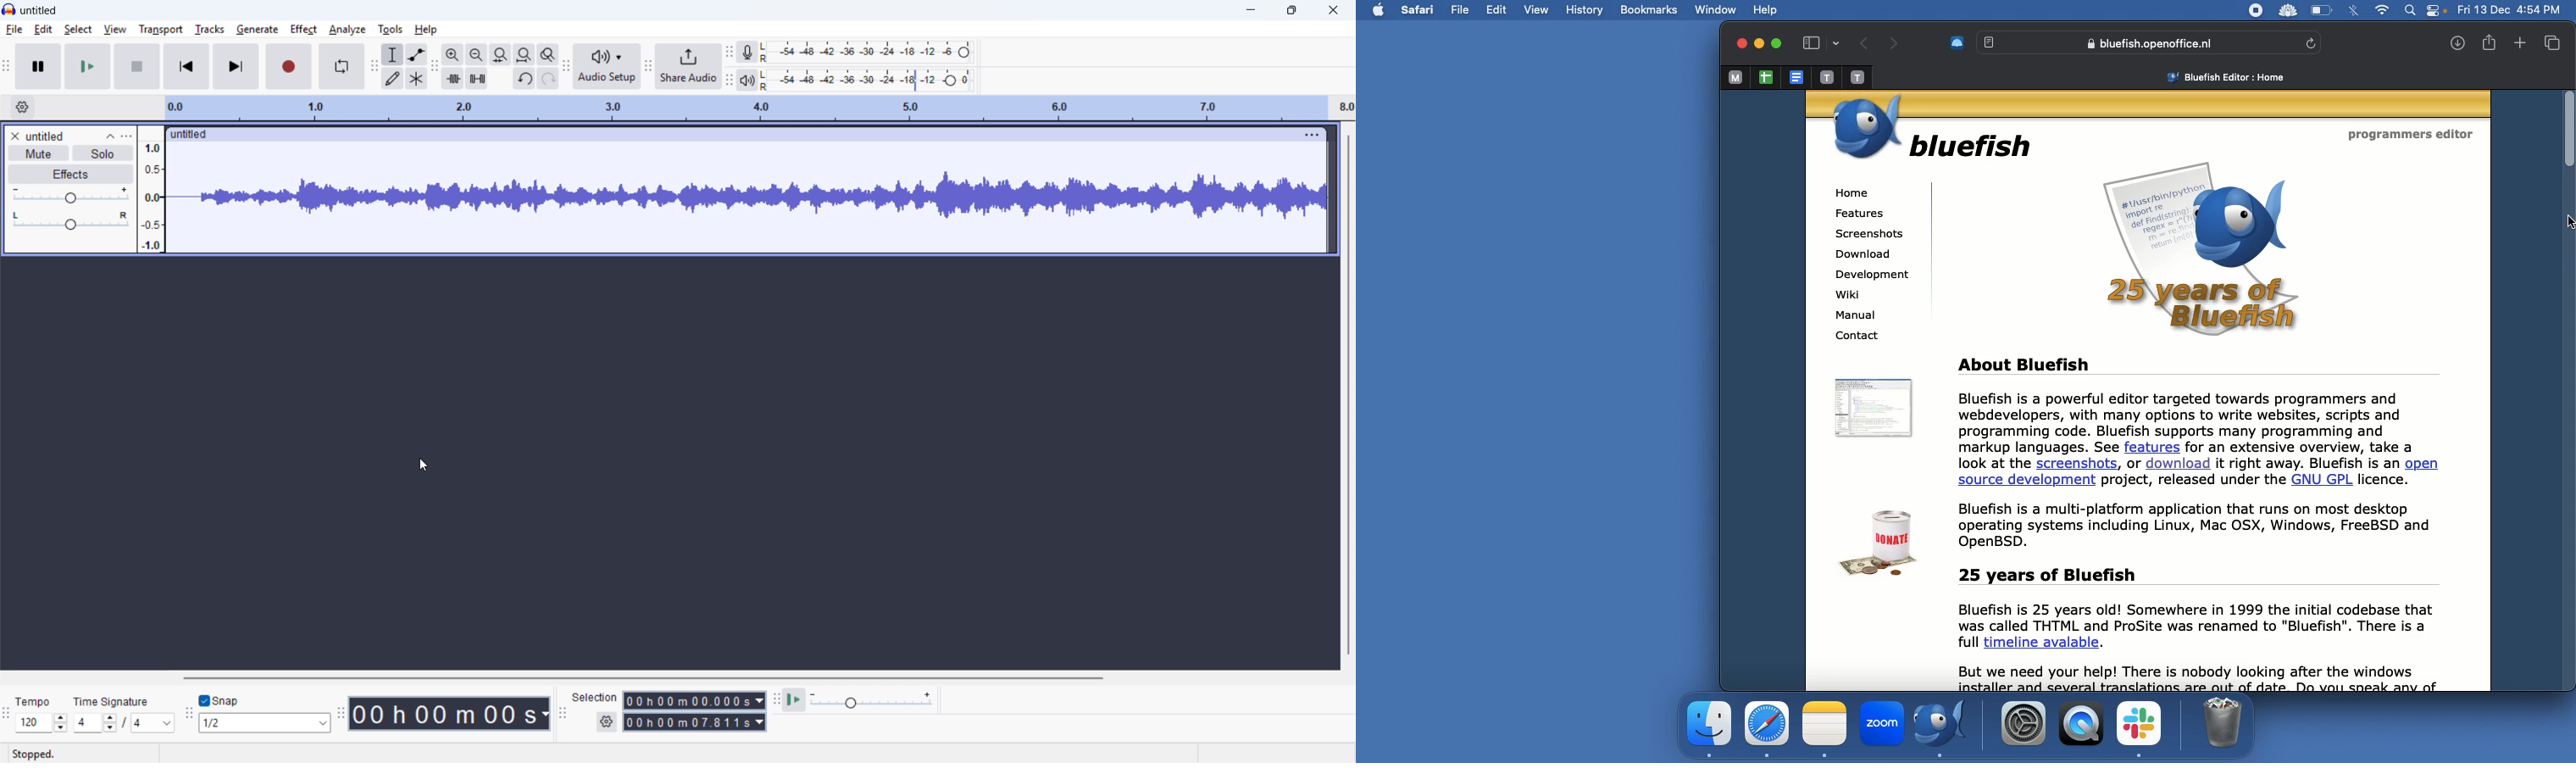  What do you see at coordinates (71, 175) in the screenshot?
I see `effects` at bounding box center [71, 175].